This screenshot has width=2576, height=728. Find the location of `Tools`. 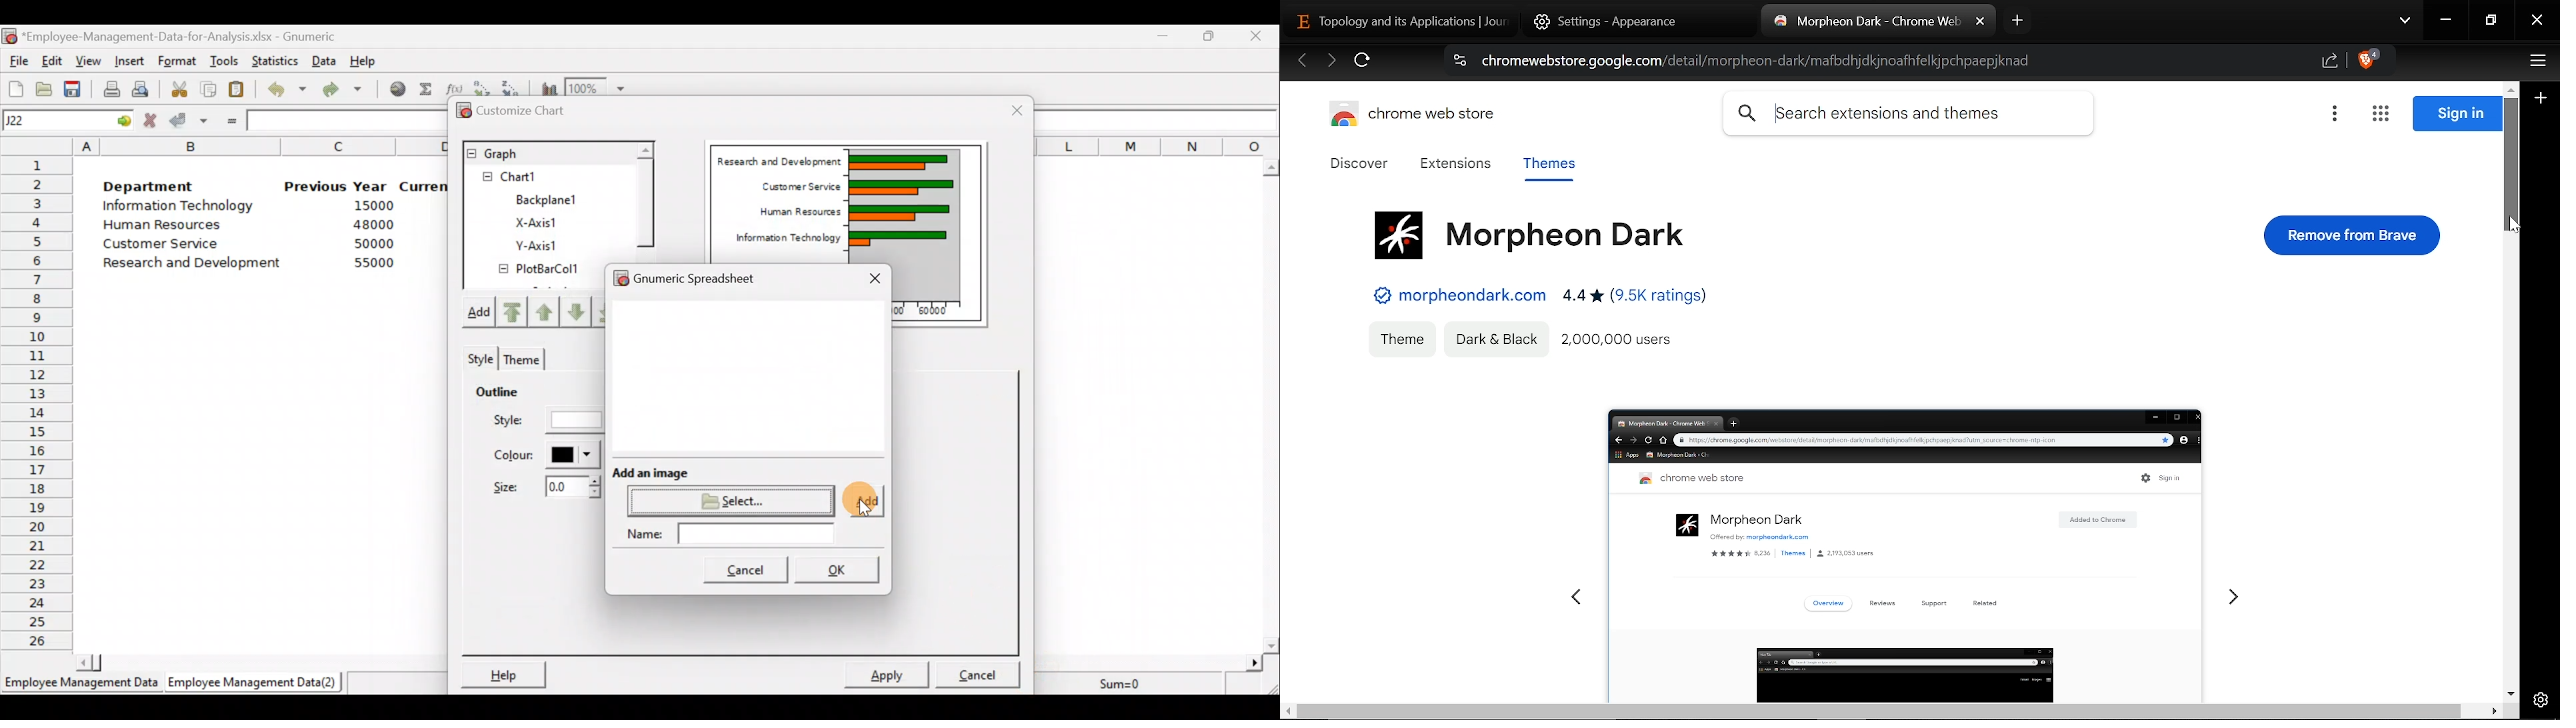

Tools is located at coordinates (224, 59).